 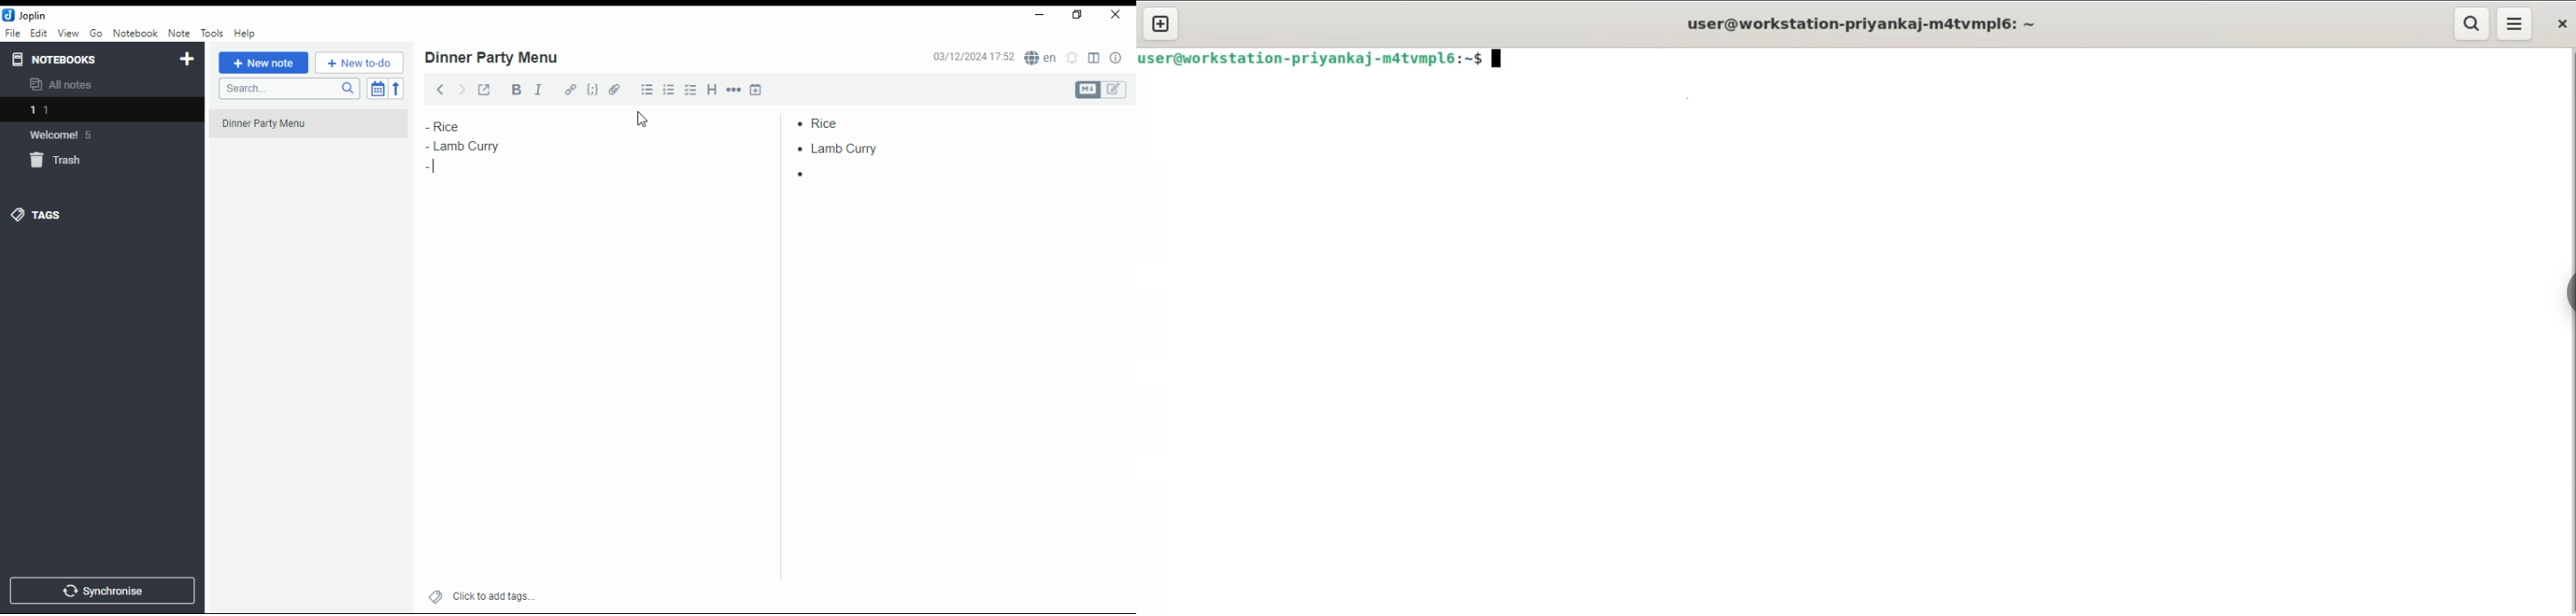 What do you see at coordinates (843, 148) in the screenshot?
I see `lamb curry` at bounding box center [843, 148].